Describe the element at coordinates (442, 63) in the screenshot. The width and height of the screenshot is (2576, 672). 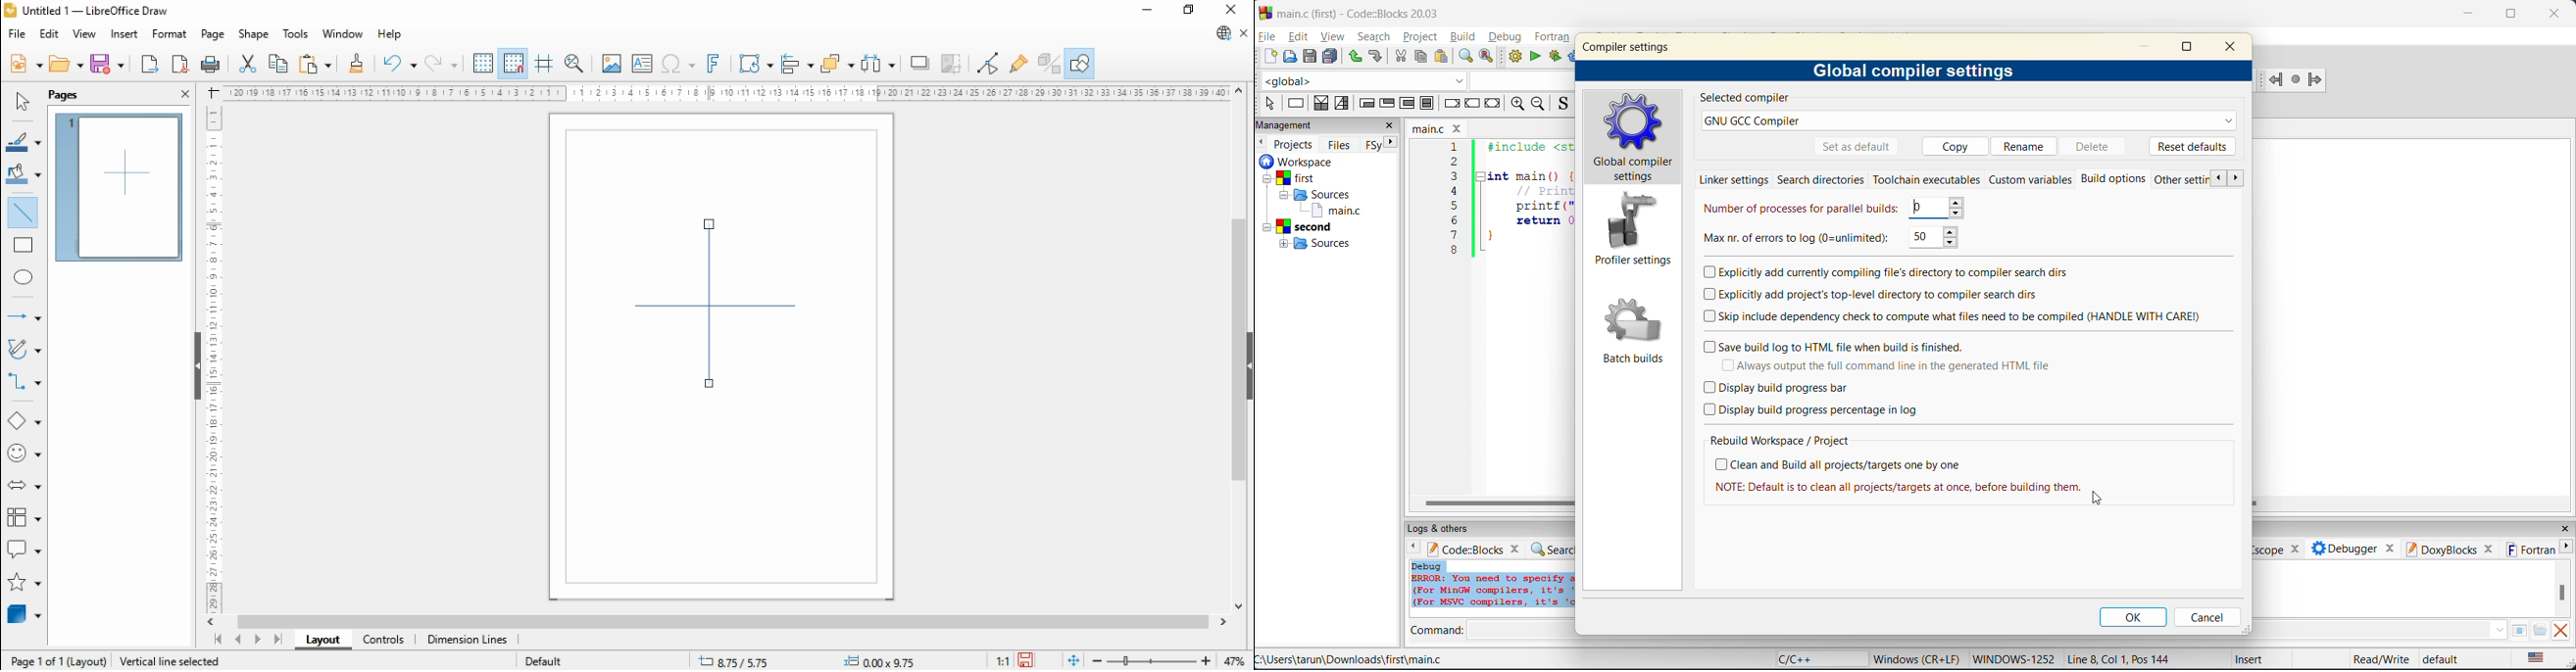
I see `redo` at that location.